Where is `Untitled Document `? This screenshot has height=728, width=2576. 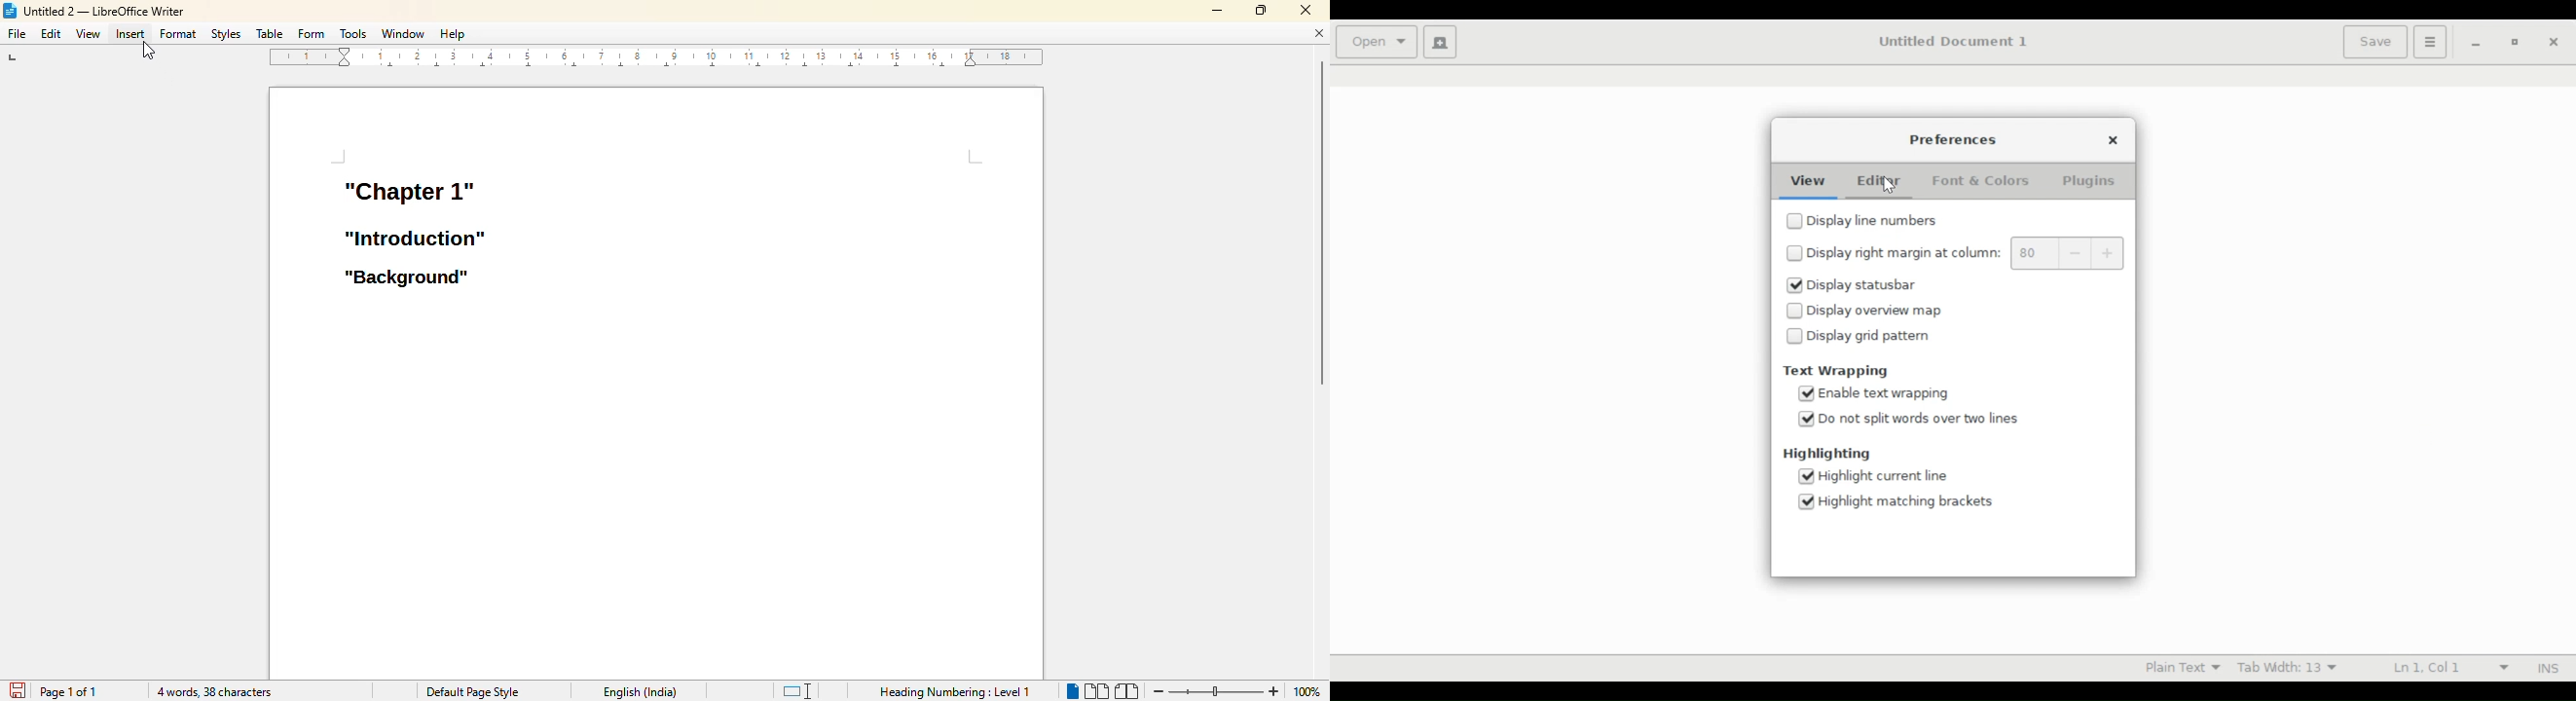 Untitled Document  is located at coordinates (1959, 42).